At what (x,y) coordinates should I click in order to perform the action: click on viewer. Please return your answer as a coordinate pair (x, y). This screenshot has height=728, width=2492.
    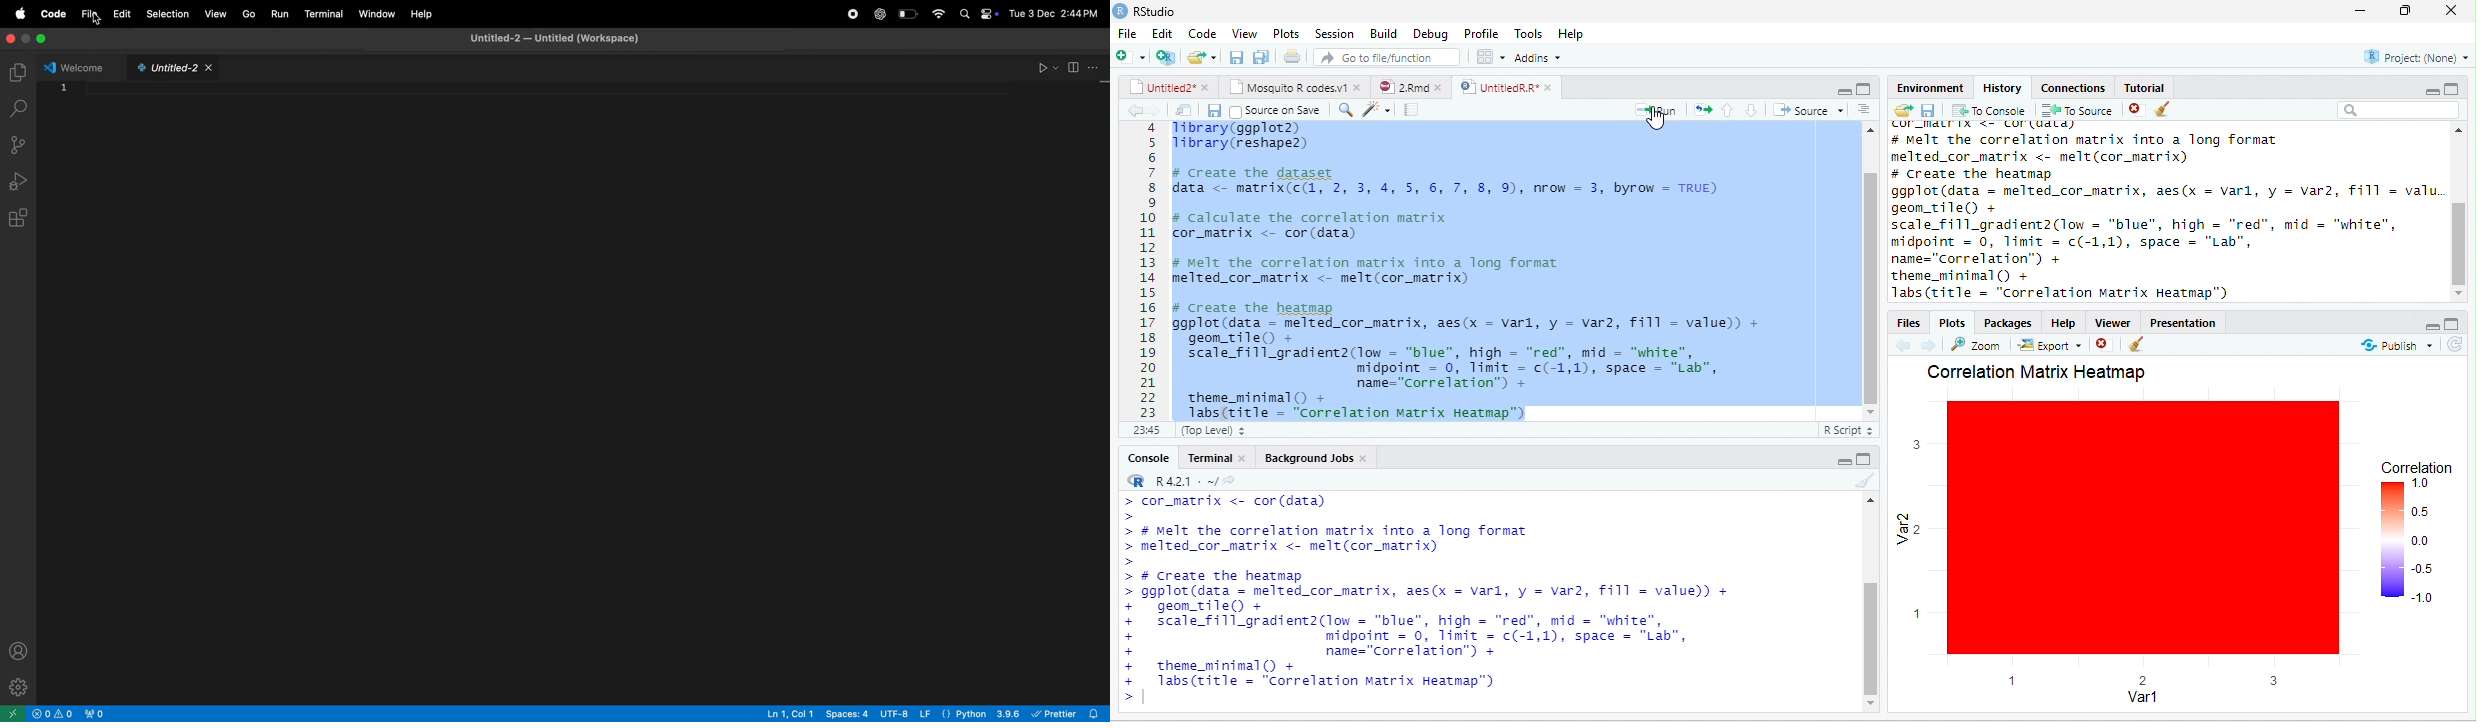
    Looking at the image, I should click on (2111, 320).